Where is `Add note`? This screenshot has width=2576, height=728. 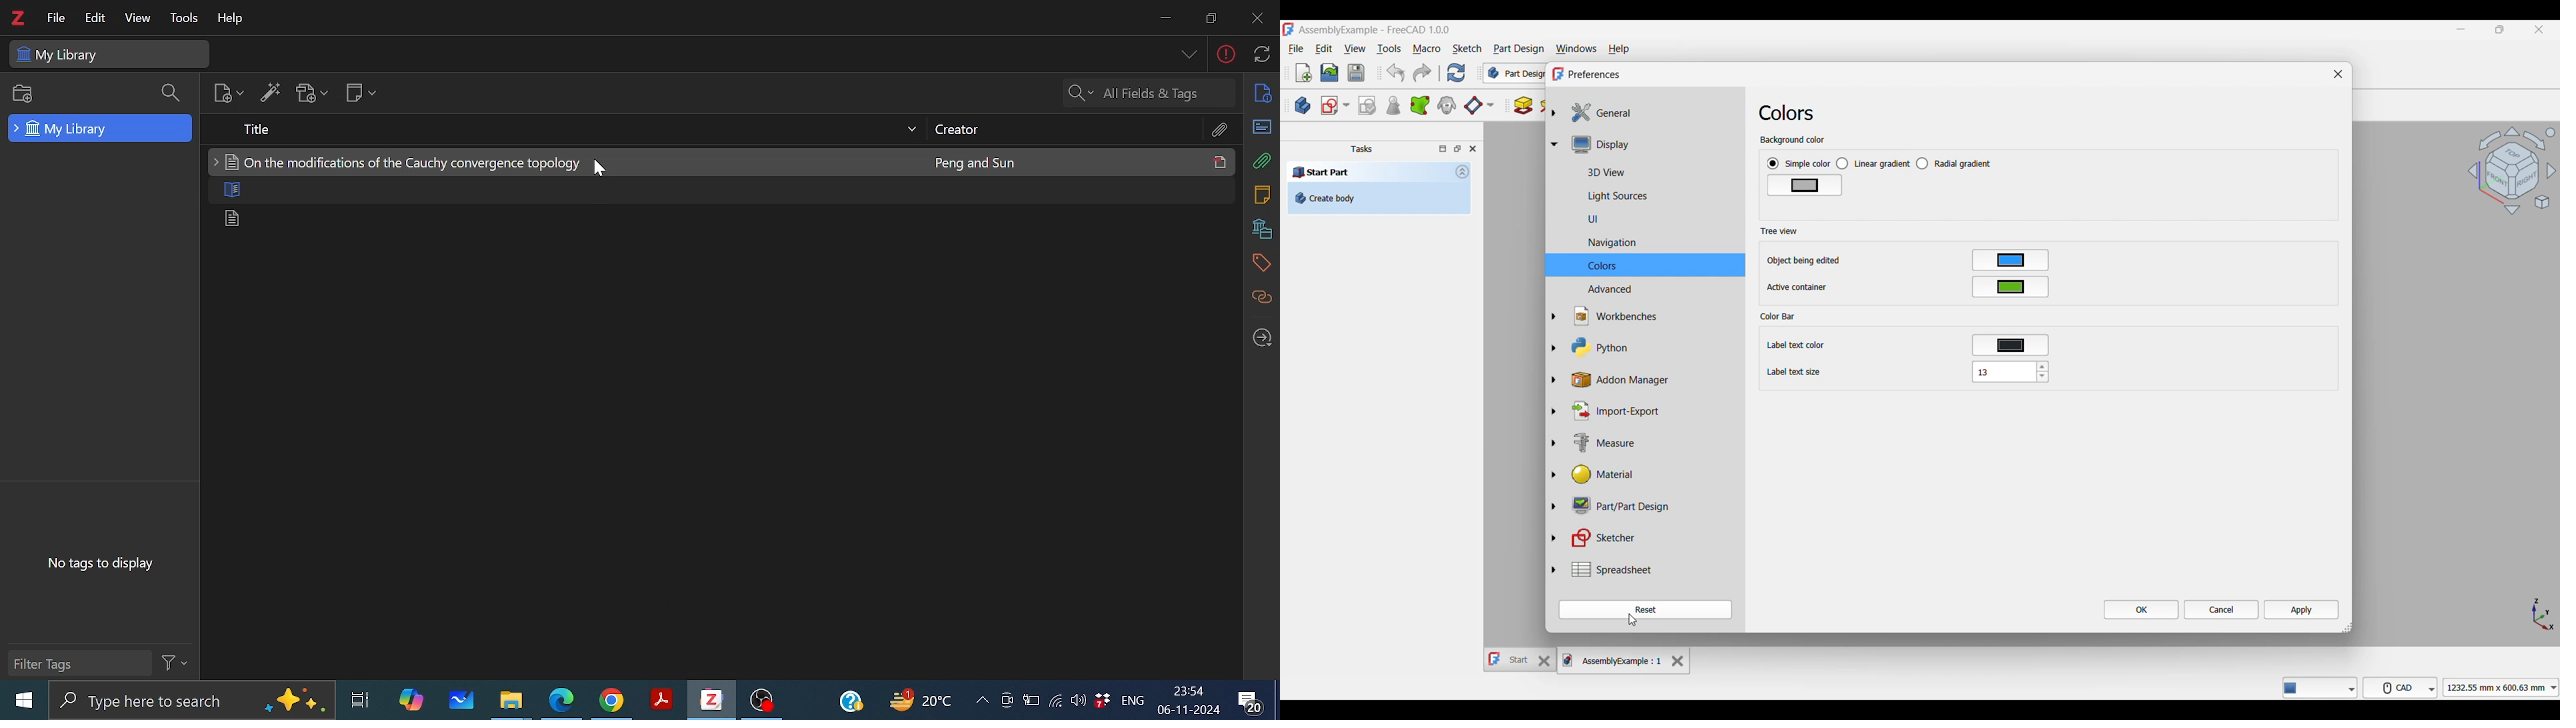 Add note is located at coordinates (360, 95).